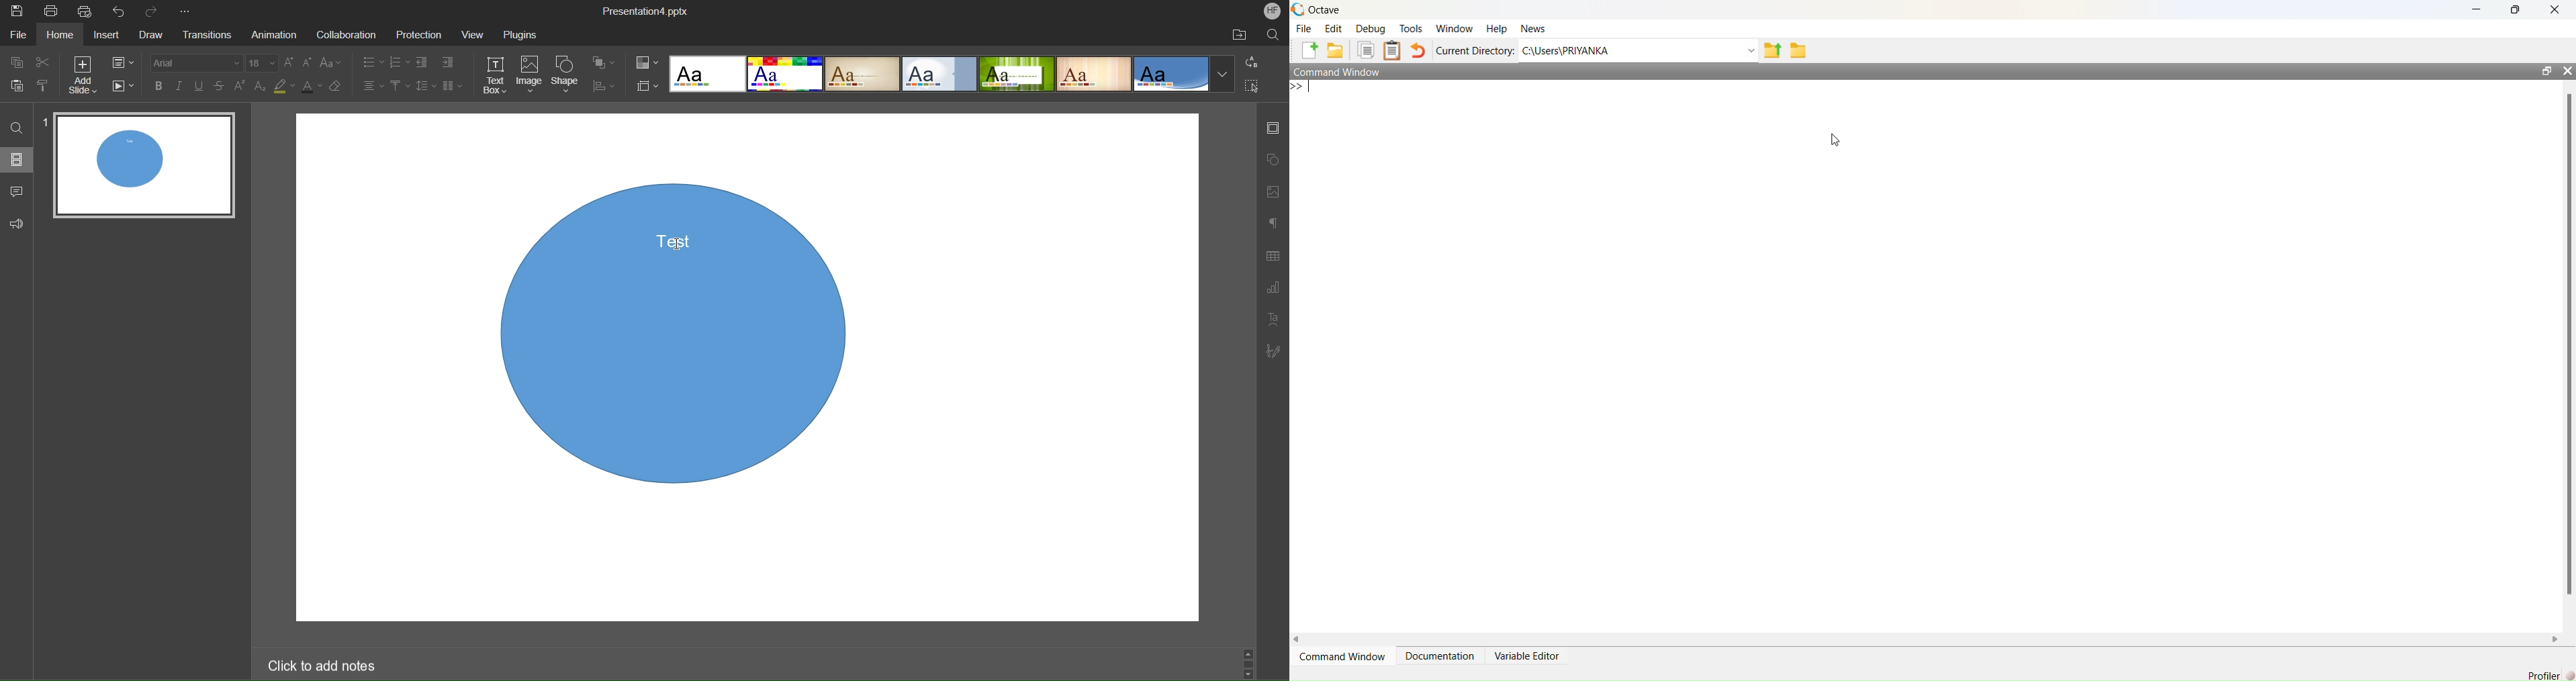 Image resolution: width=2576 pixels, height=700 pixels. I want to click on File, so click(17, 36).